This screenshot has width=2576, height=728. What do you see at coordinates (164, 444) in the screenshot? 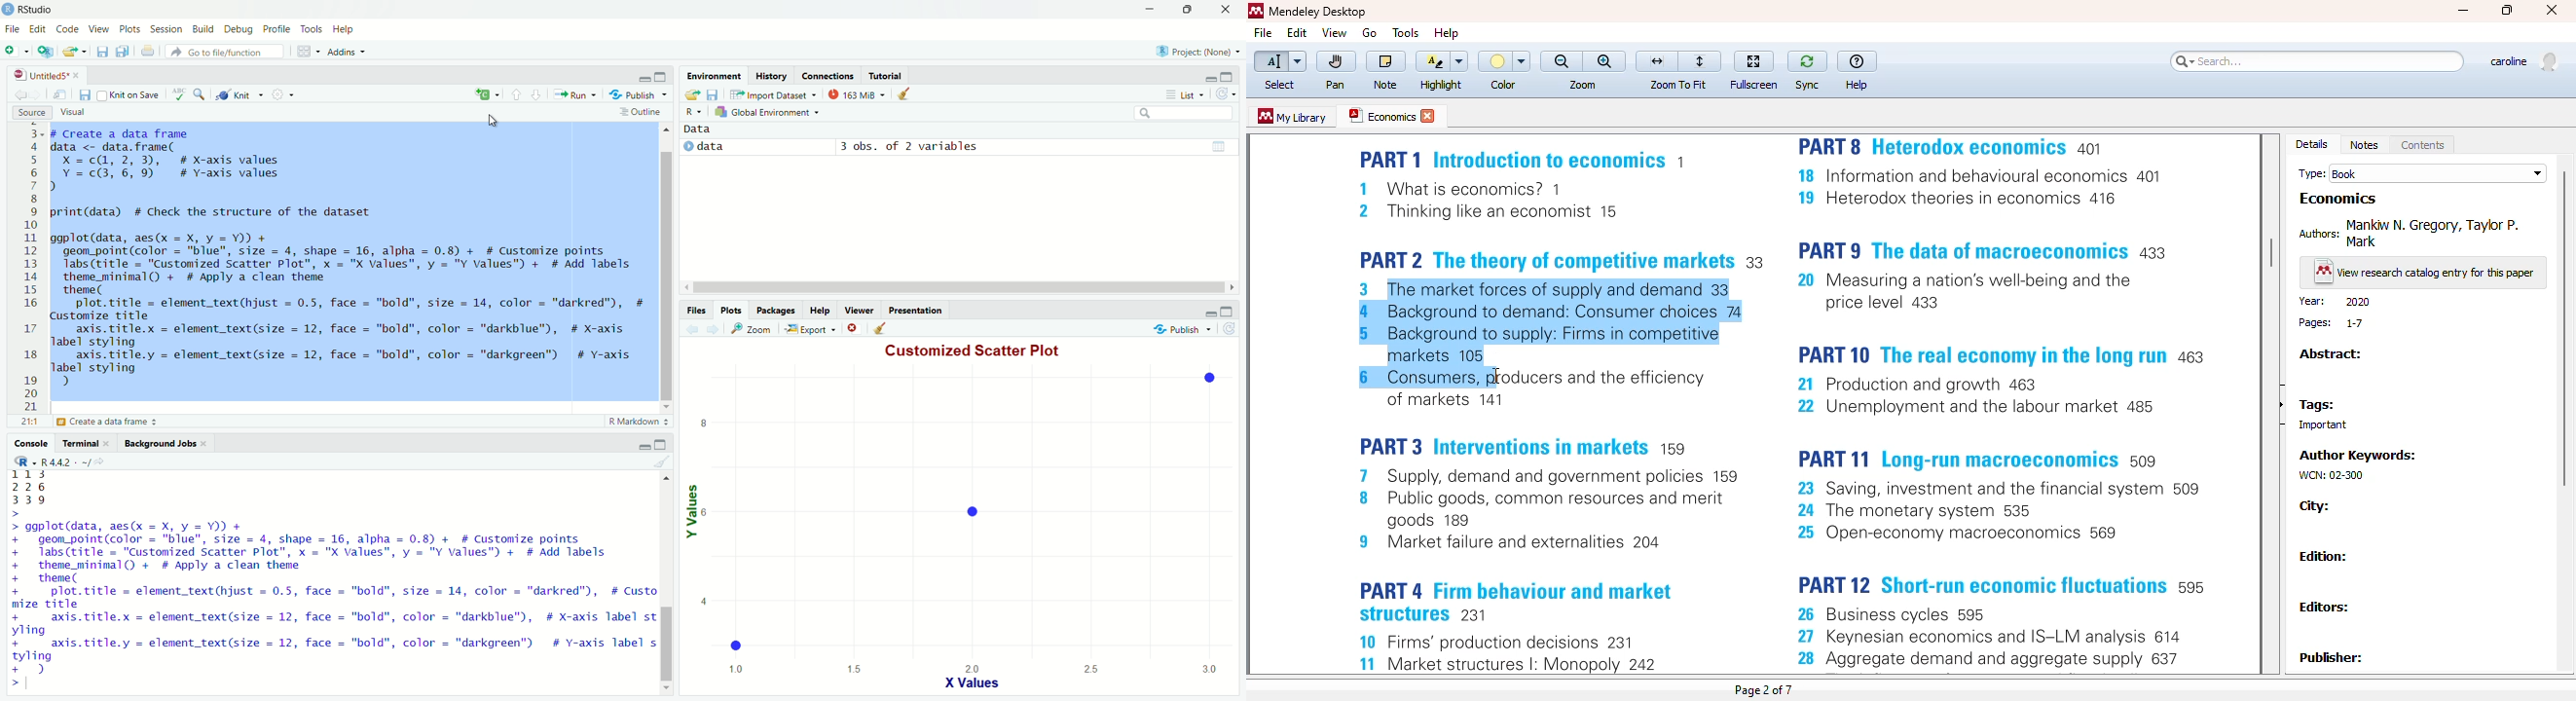
I see `Background Jobs` at bounding box center [164, 444].